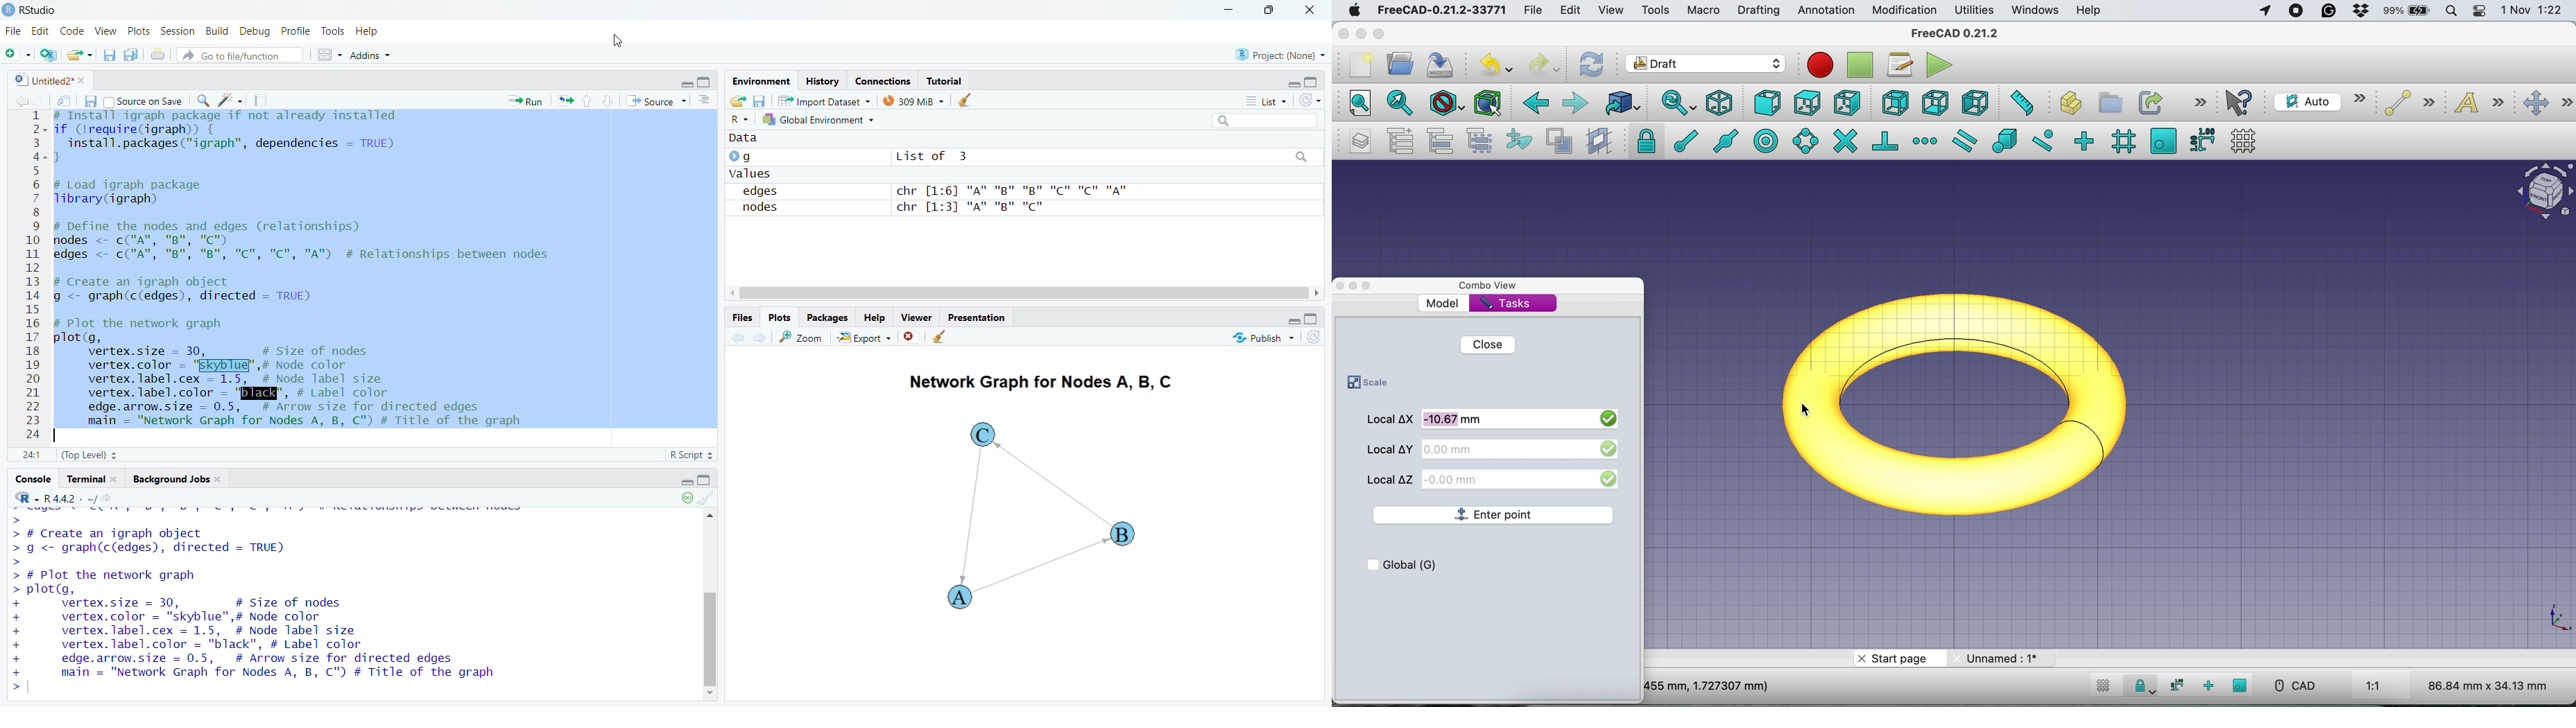 The width and height of the screenshot is (2576, 728). I want to click on Plots, so click(777, 313).